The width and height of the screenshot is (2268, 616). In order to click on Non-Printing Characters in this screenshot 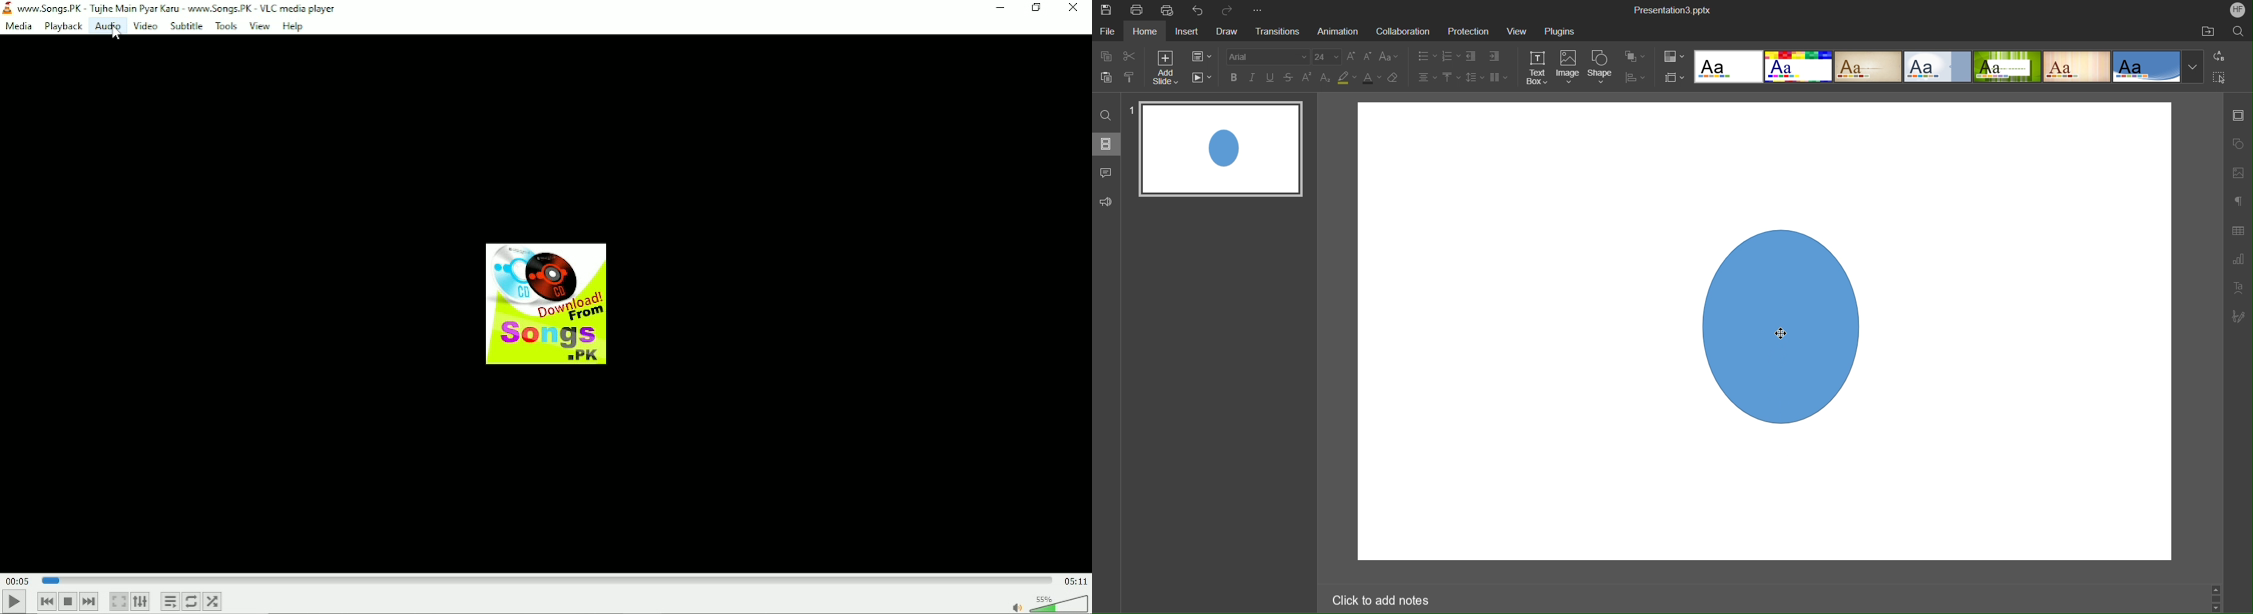, I will do `click(2239, 202)`.